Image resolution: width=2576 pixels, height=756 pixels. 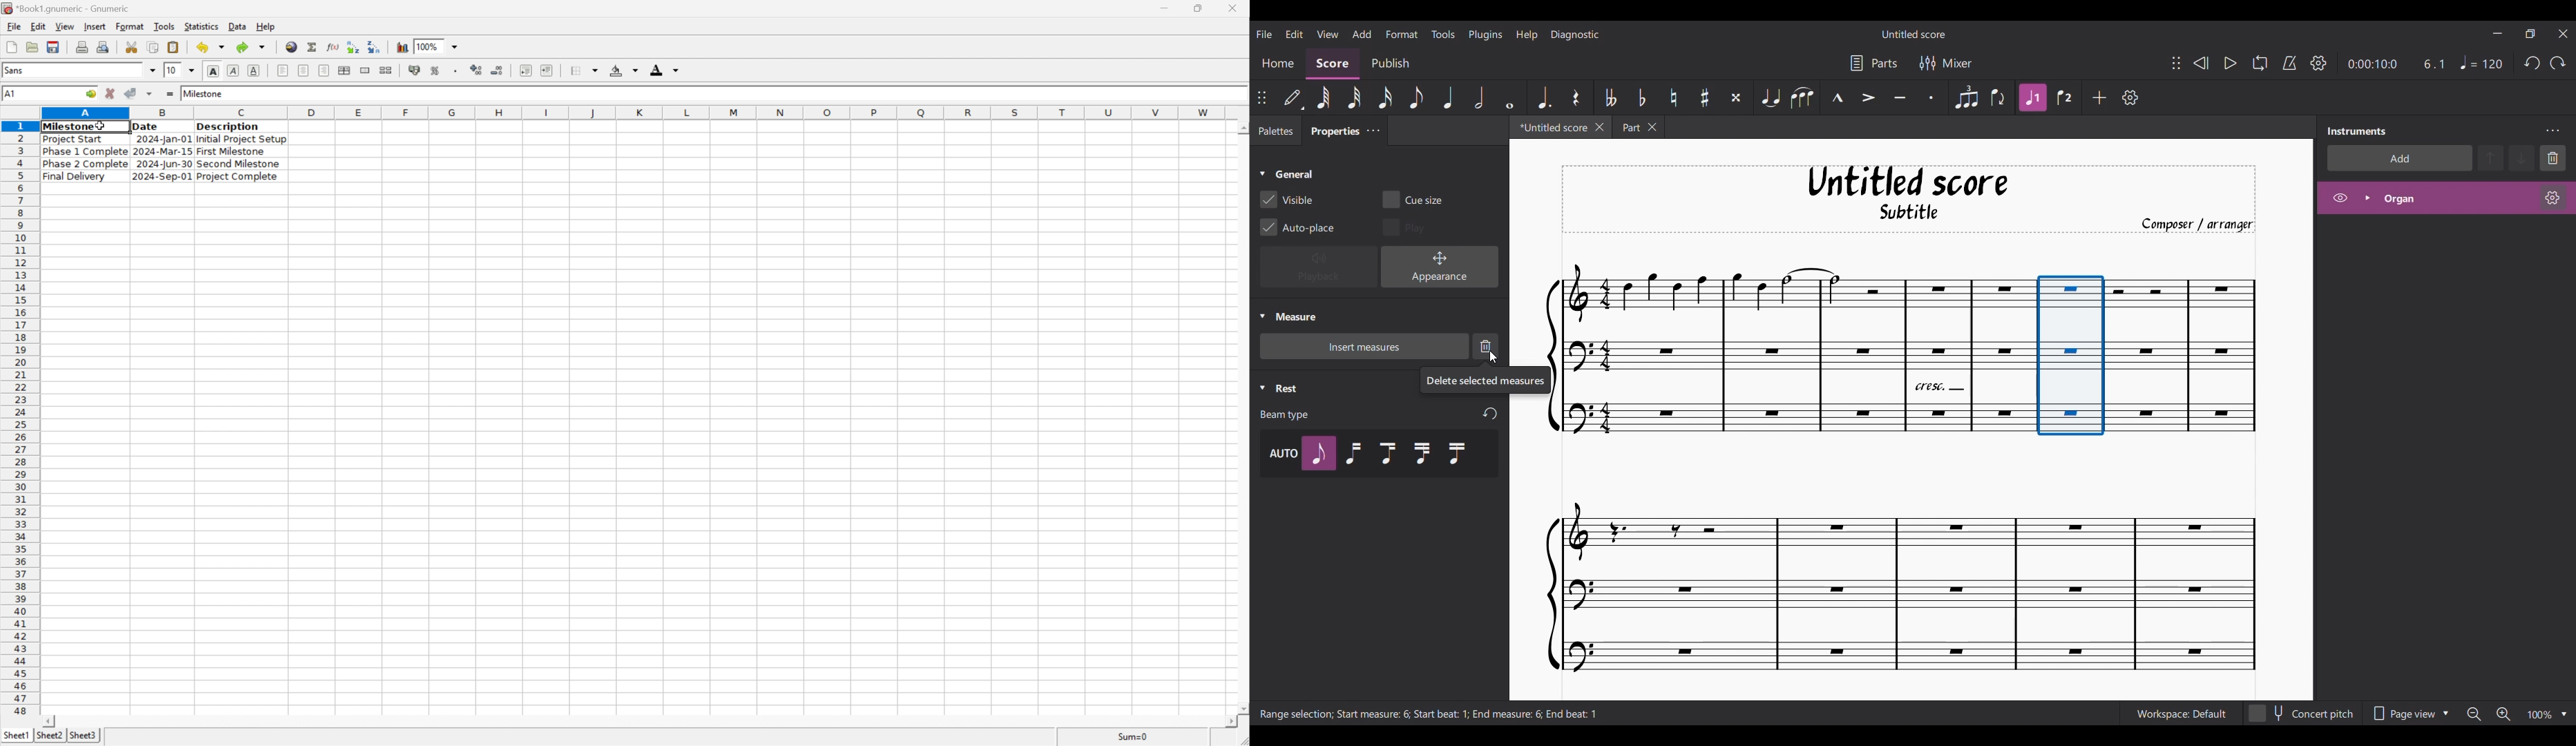 What do you see at coordinates (1641, 97) in the screenshot?
I see `Toggle flat` at bounding box center [1641, 97].